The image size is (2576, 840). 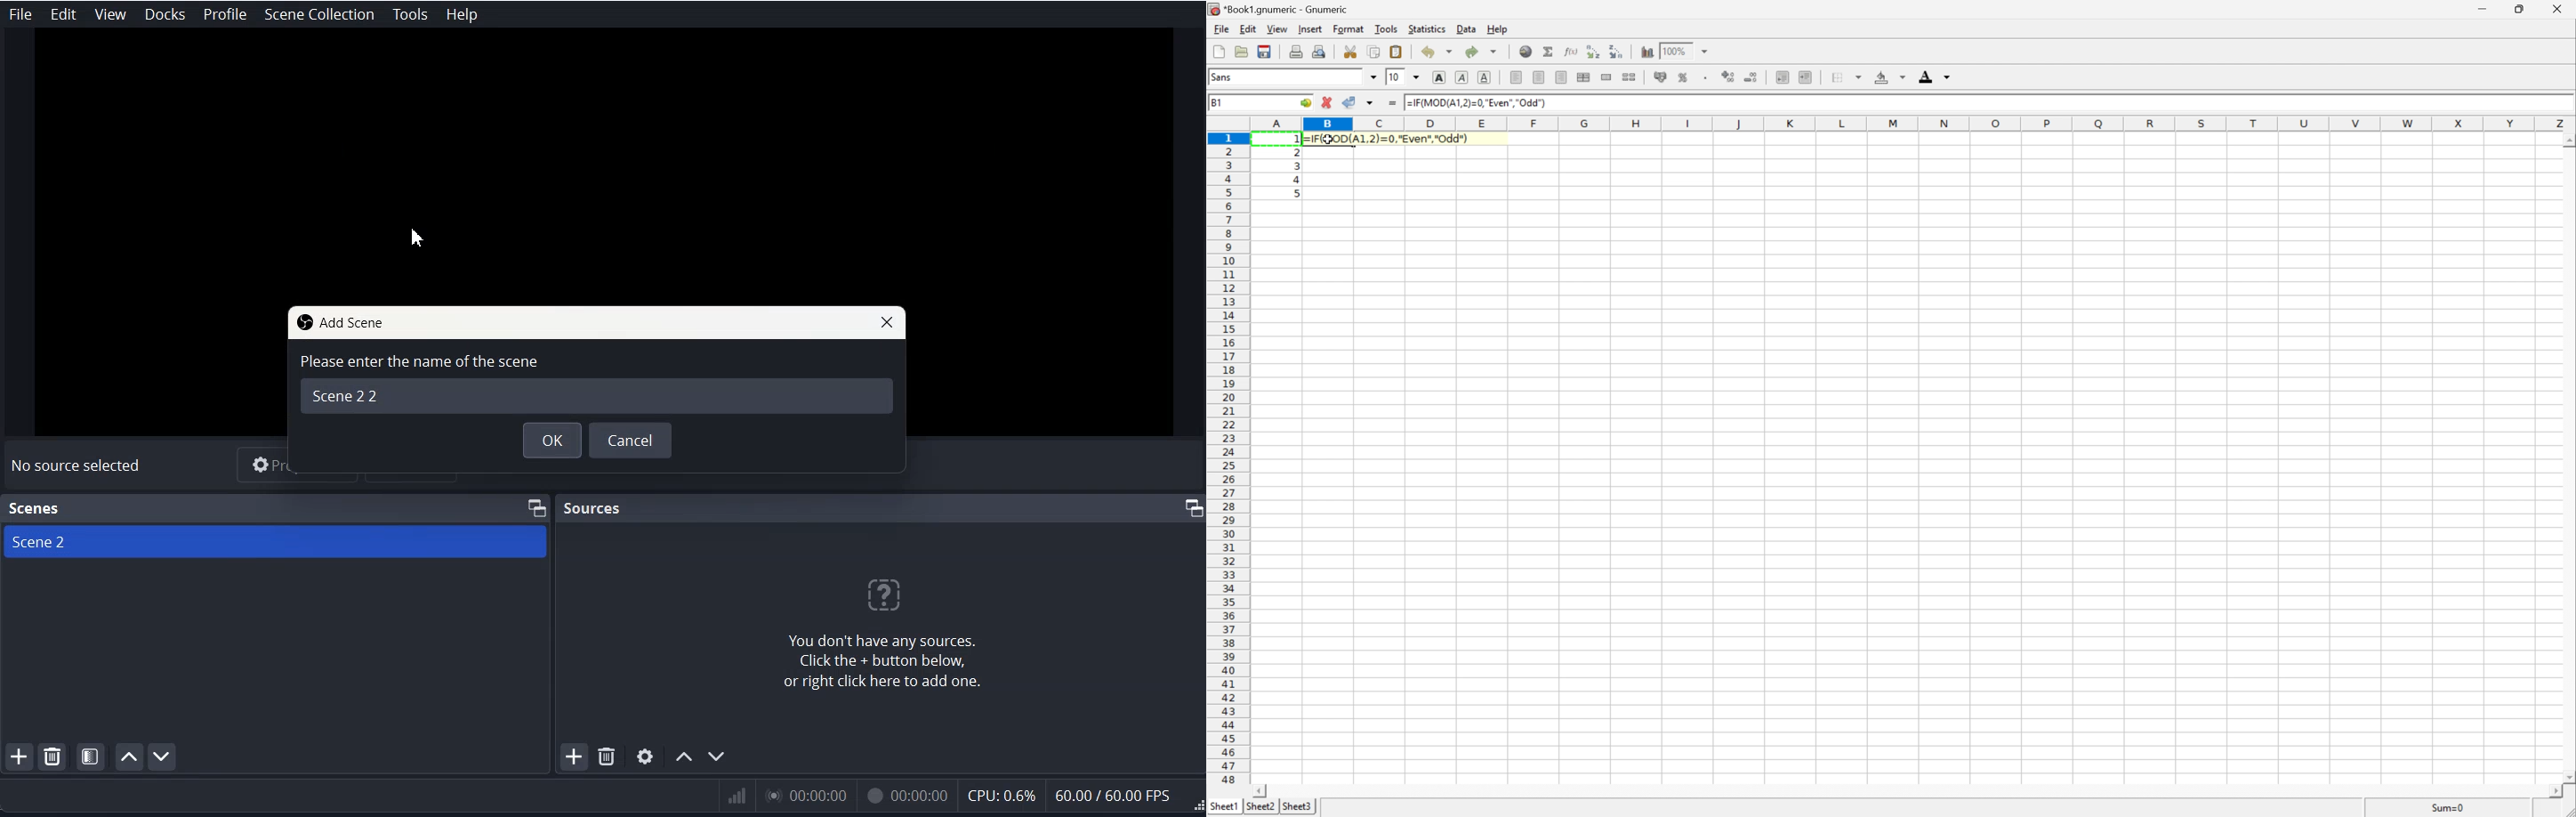 I want to click on Move scene Down, so click(x=161, y=756).